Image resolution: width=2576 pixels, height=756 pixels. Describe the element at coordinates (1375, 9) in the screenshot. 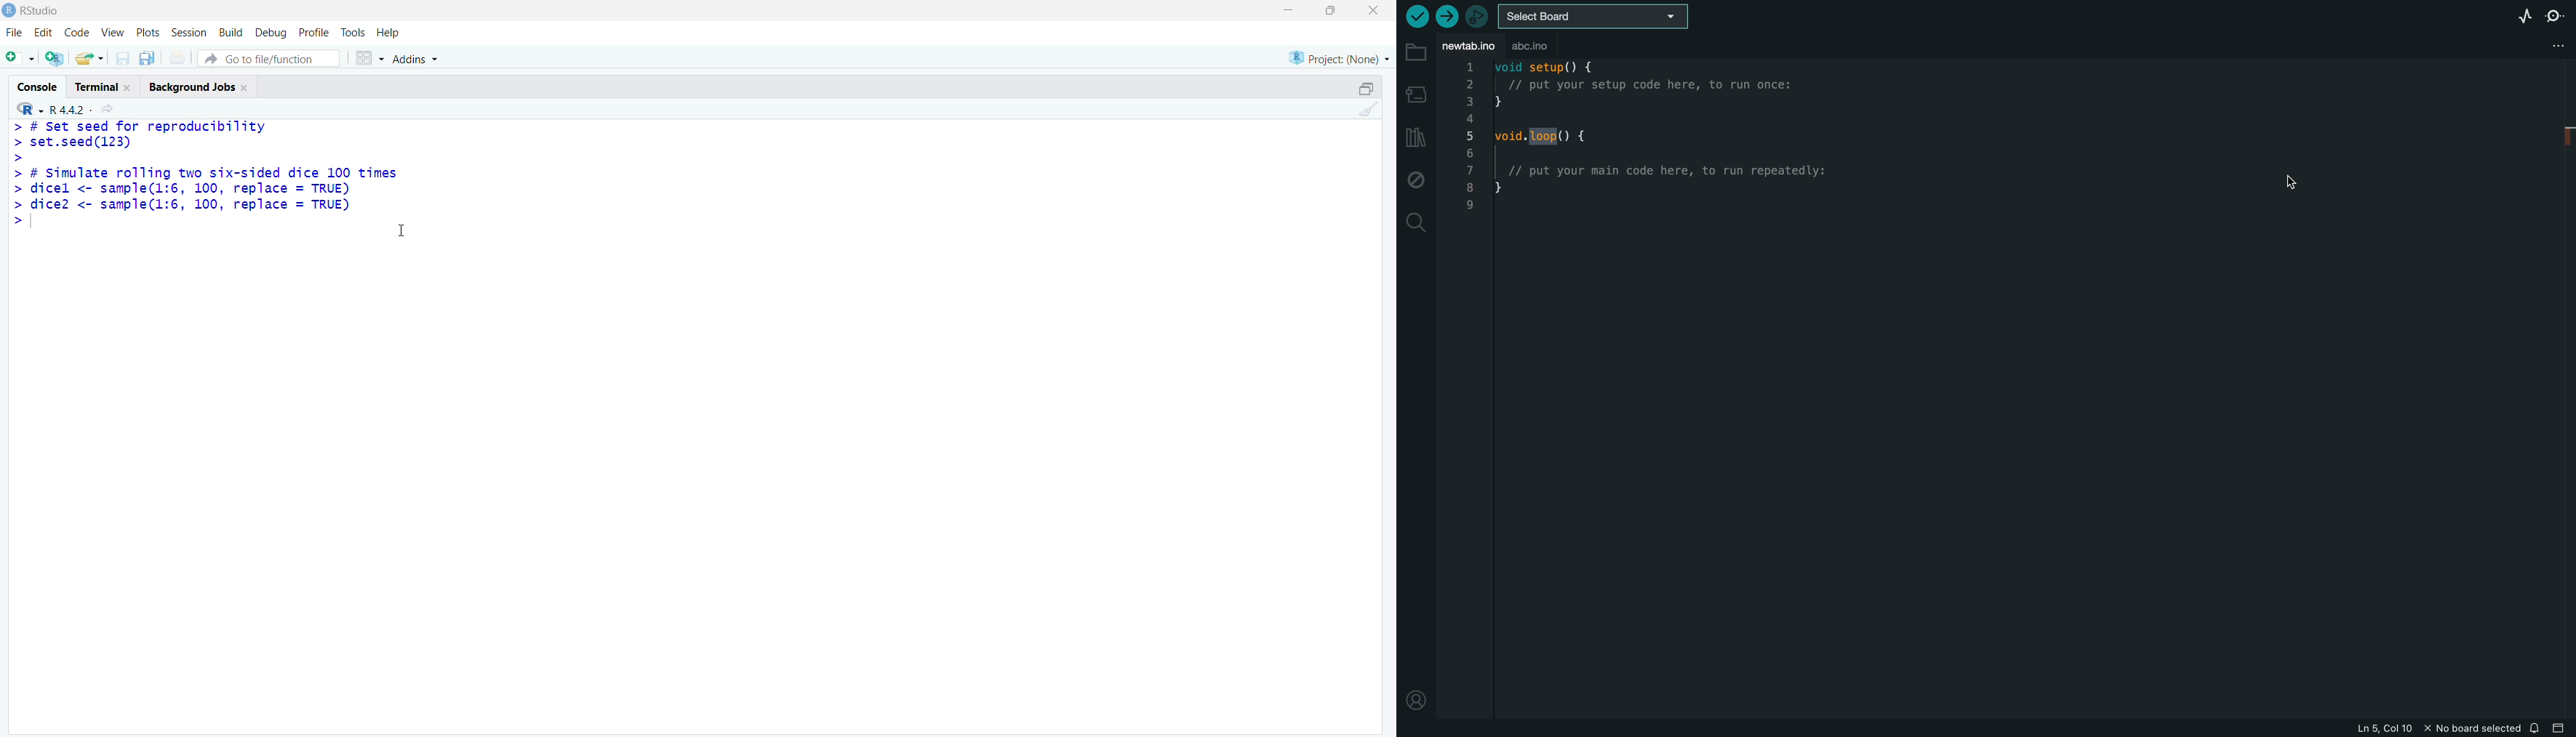

I see `close` at that location.